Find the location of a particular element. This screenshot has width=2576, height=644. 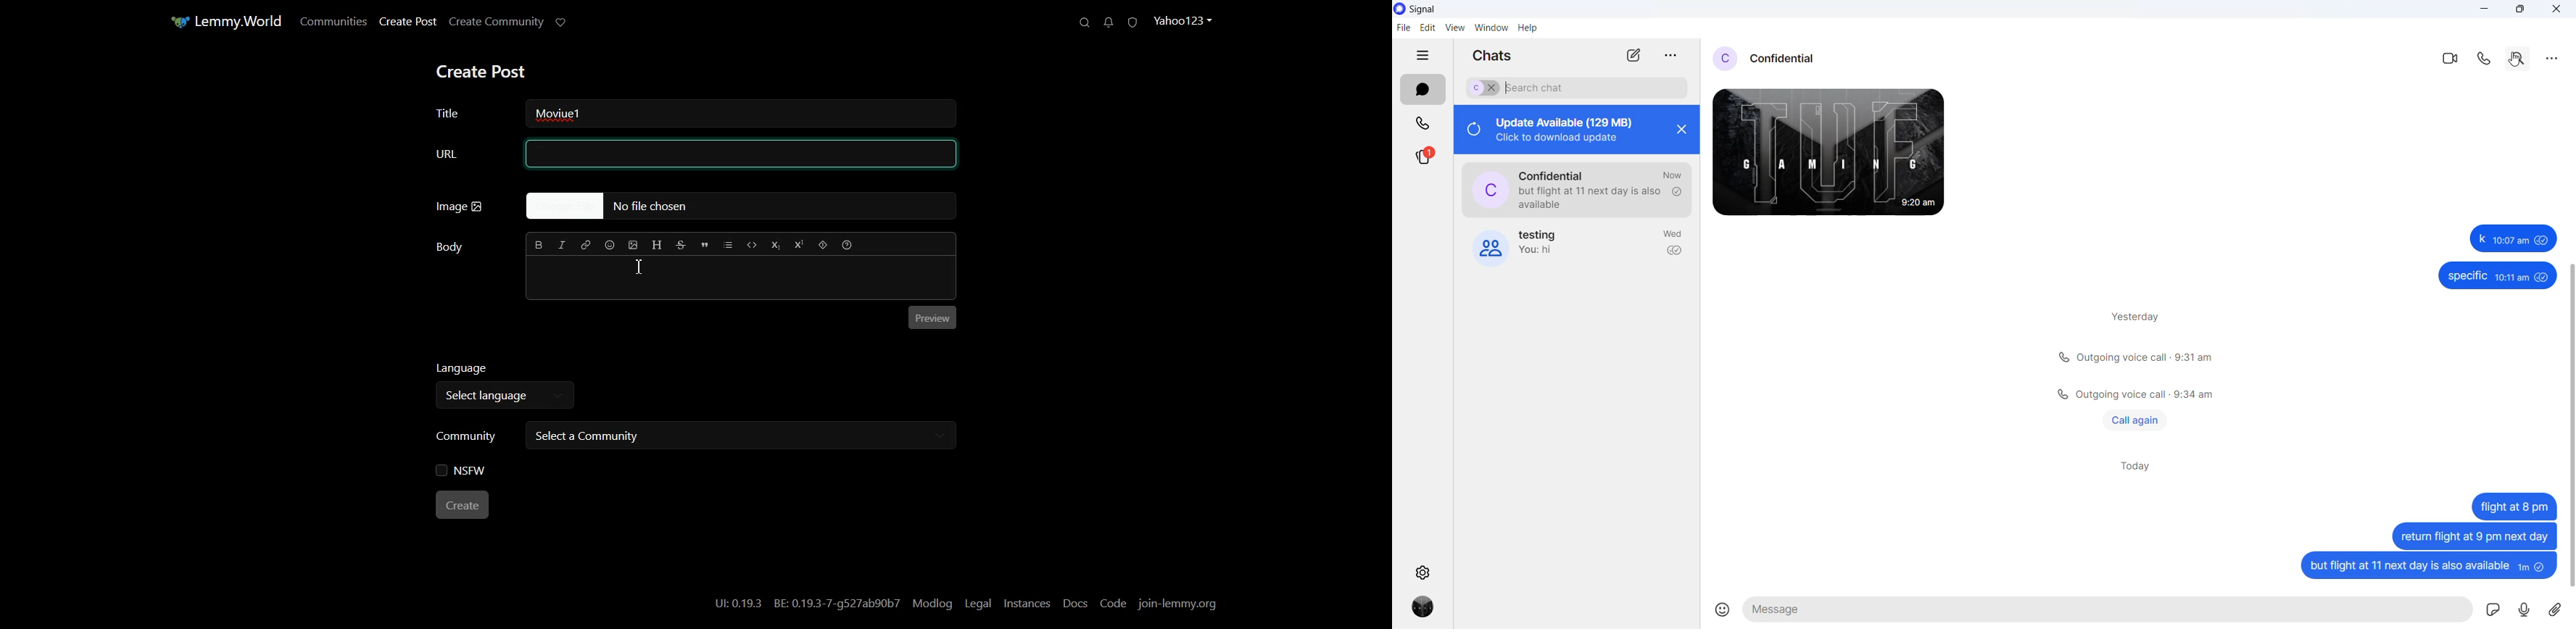

Unread Report is located at coordinates (1136, 22).